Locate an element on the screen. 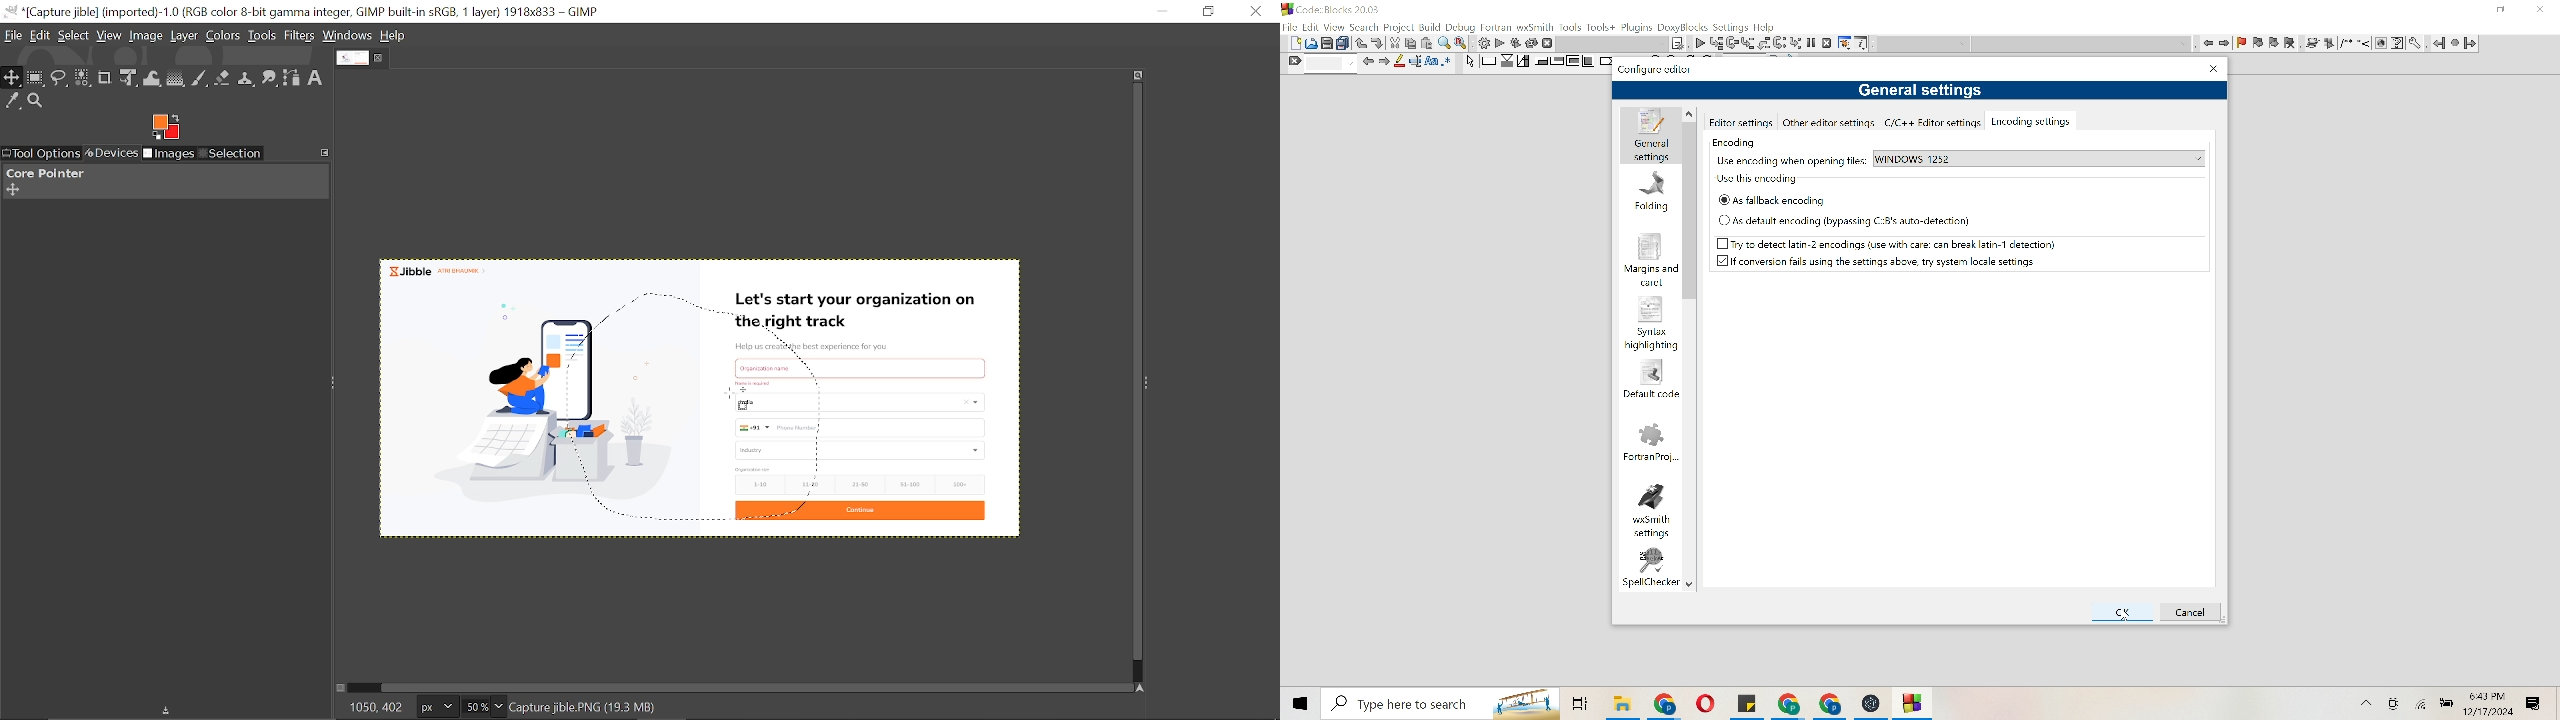 The height and width of the screenshot is (728, 2576). Capture jble.PNG(18.6 MB is located at coordinates (585, 706).